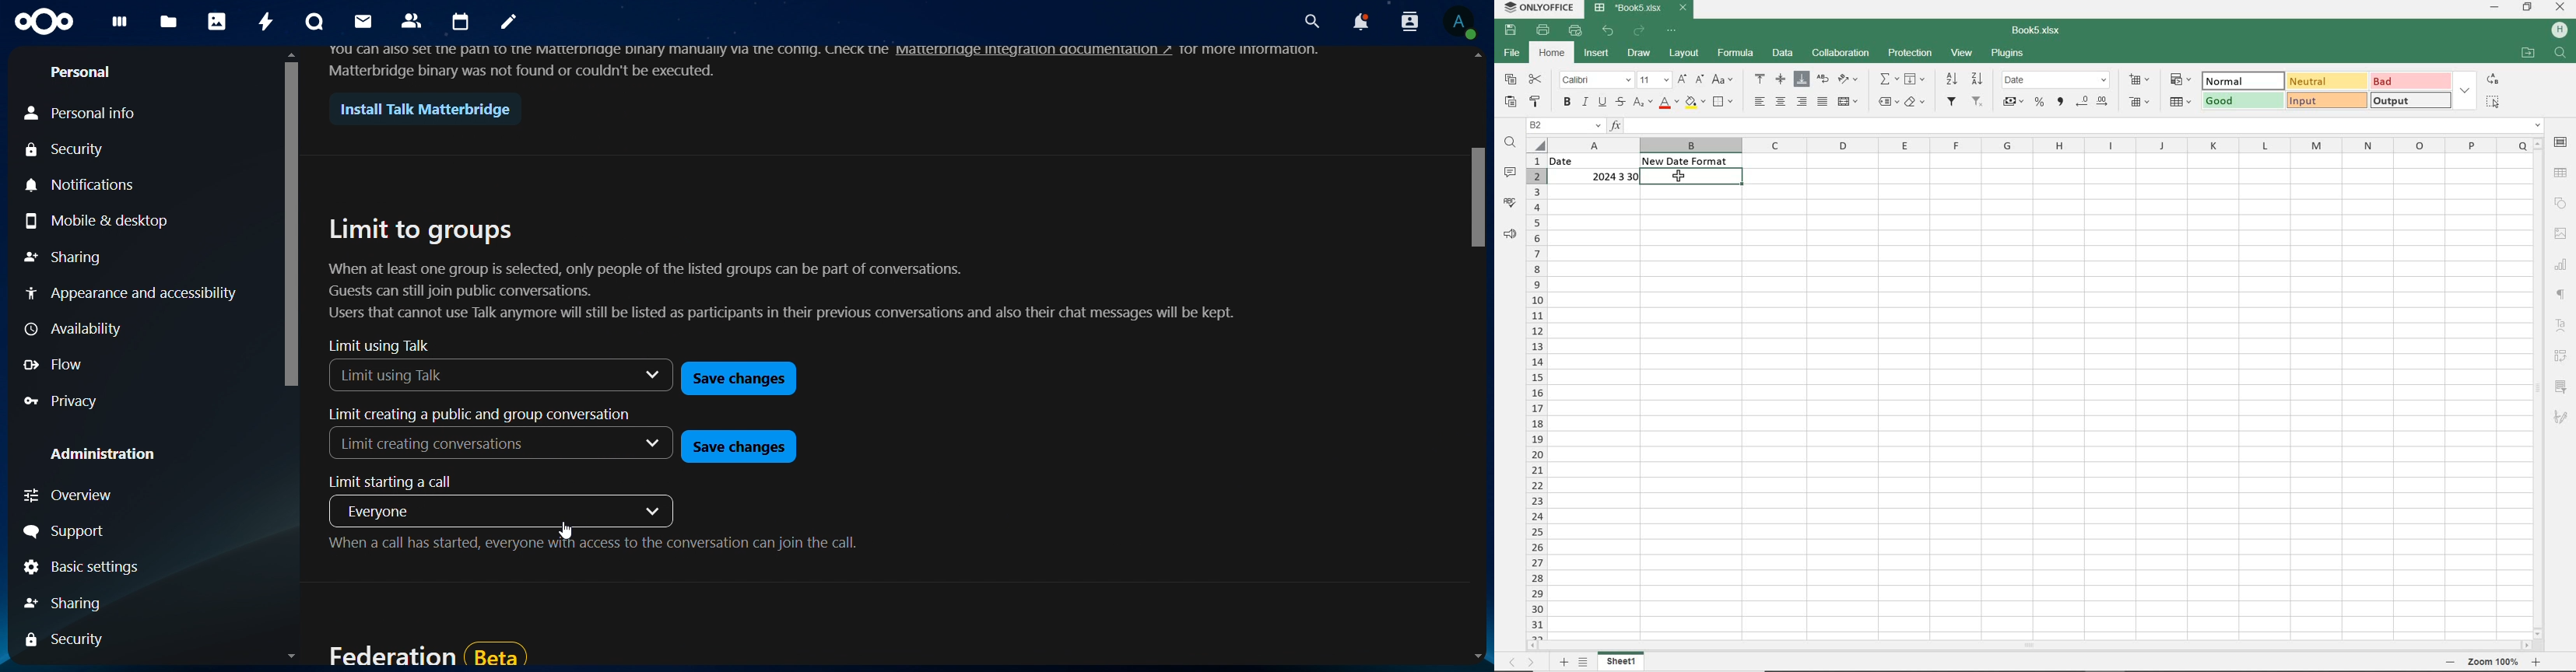 The width and height of the screenshot is (2576, 672). Describe the element at coordinates (2140, 80) in the screenshot. I see `INSERT CELLS` at that location.